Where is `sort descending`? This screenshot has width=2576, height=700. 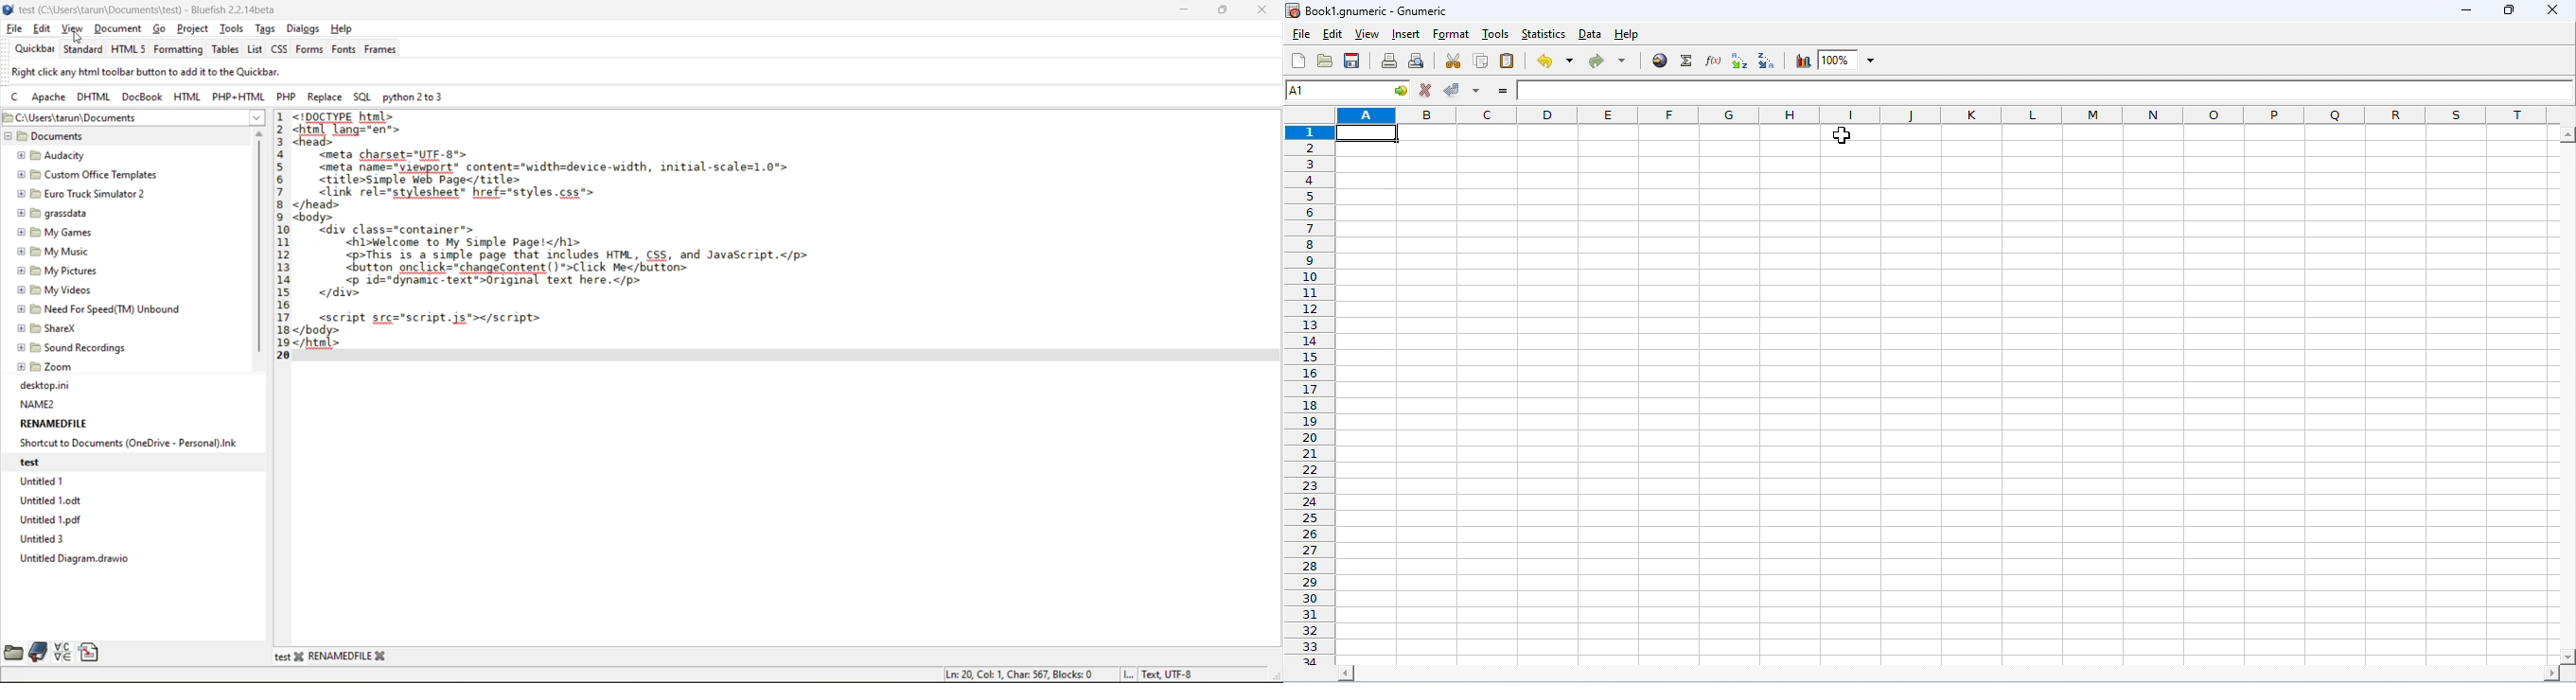
sort descending is located at coordinates (1768, 61).